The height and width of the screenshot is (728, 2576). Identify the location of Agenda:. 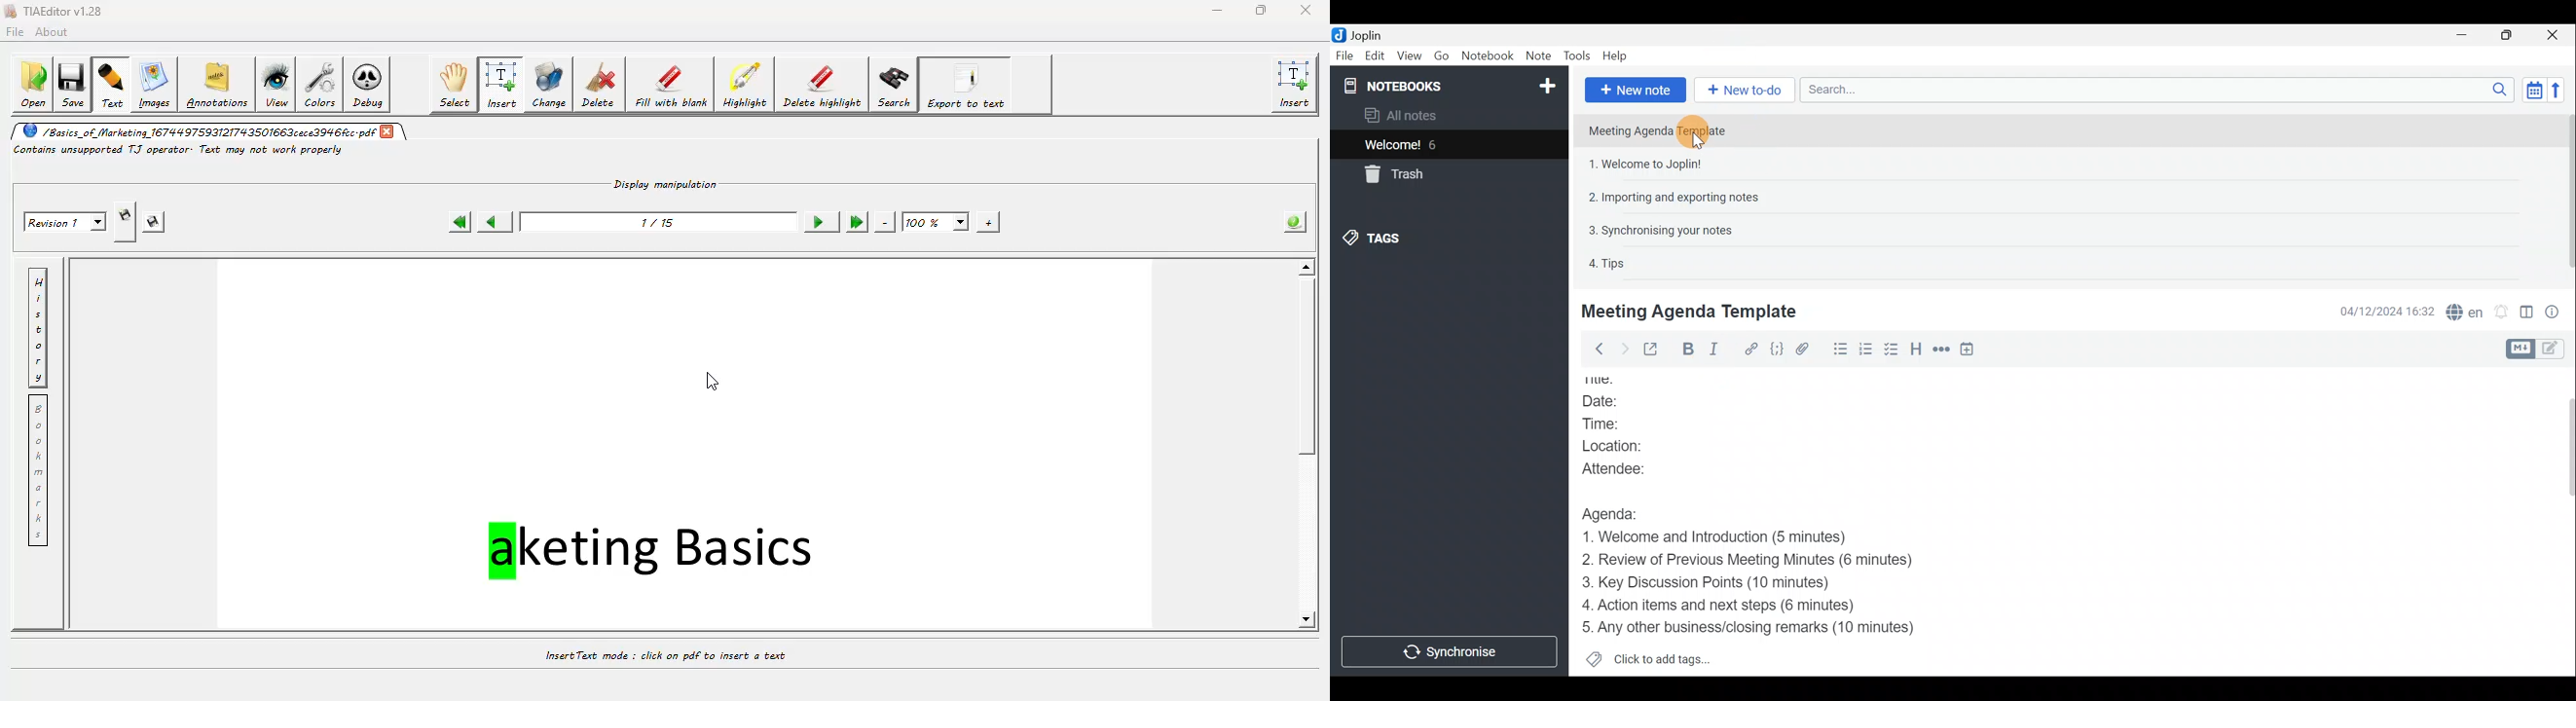
(1619, 512).